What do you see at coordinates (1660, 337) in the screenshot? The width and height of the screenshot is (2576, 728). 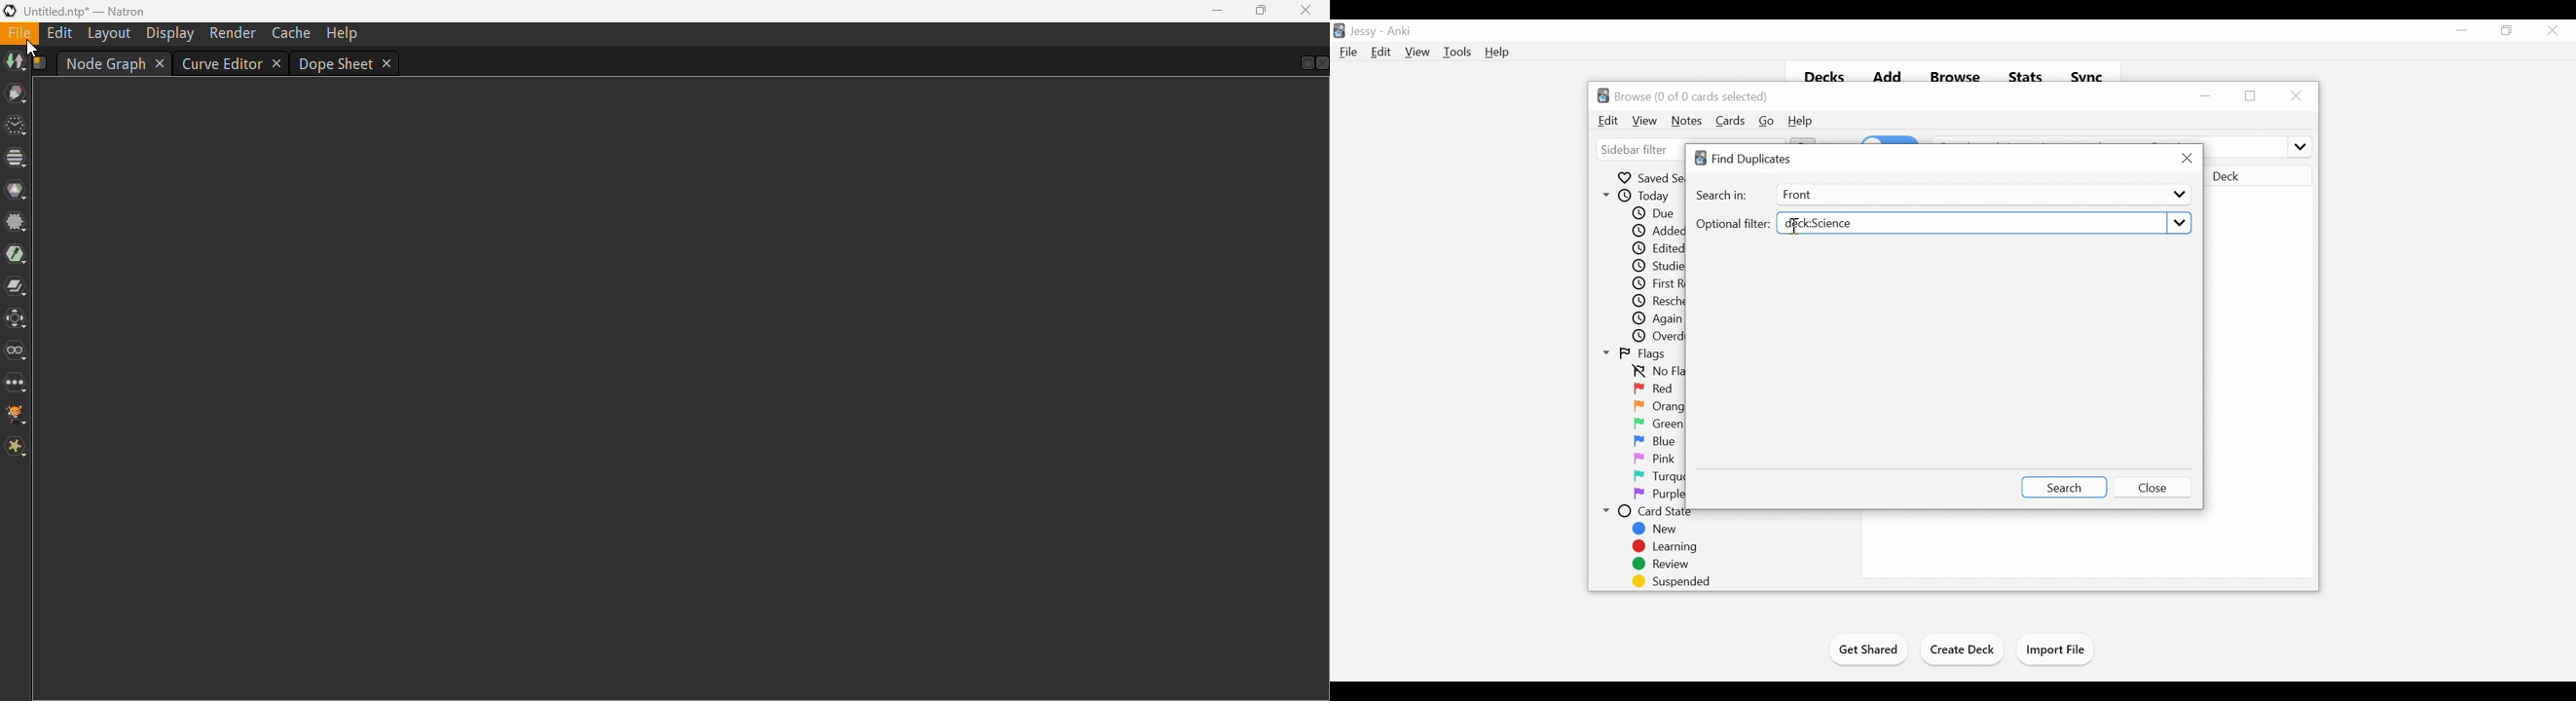 I see `Overdue` at bounding box center [1660, 337].